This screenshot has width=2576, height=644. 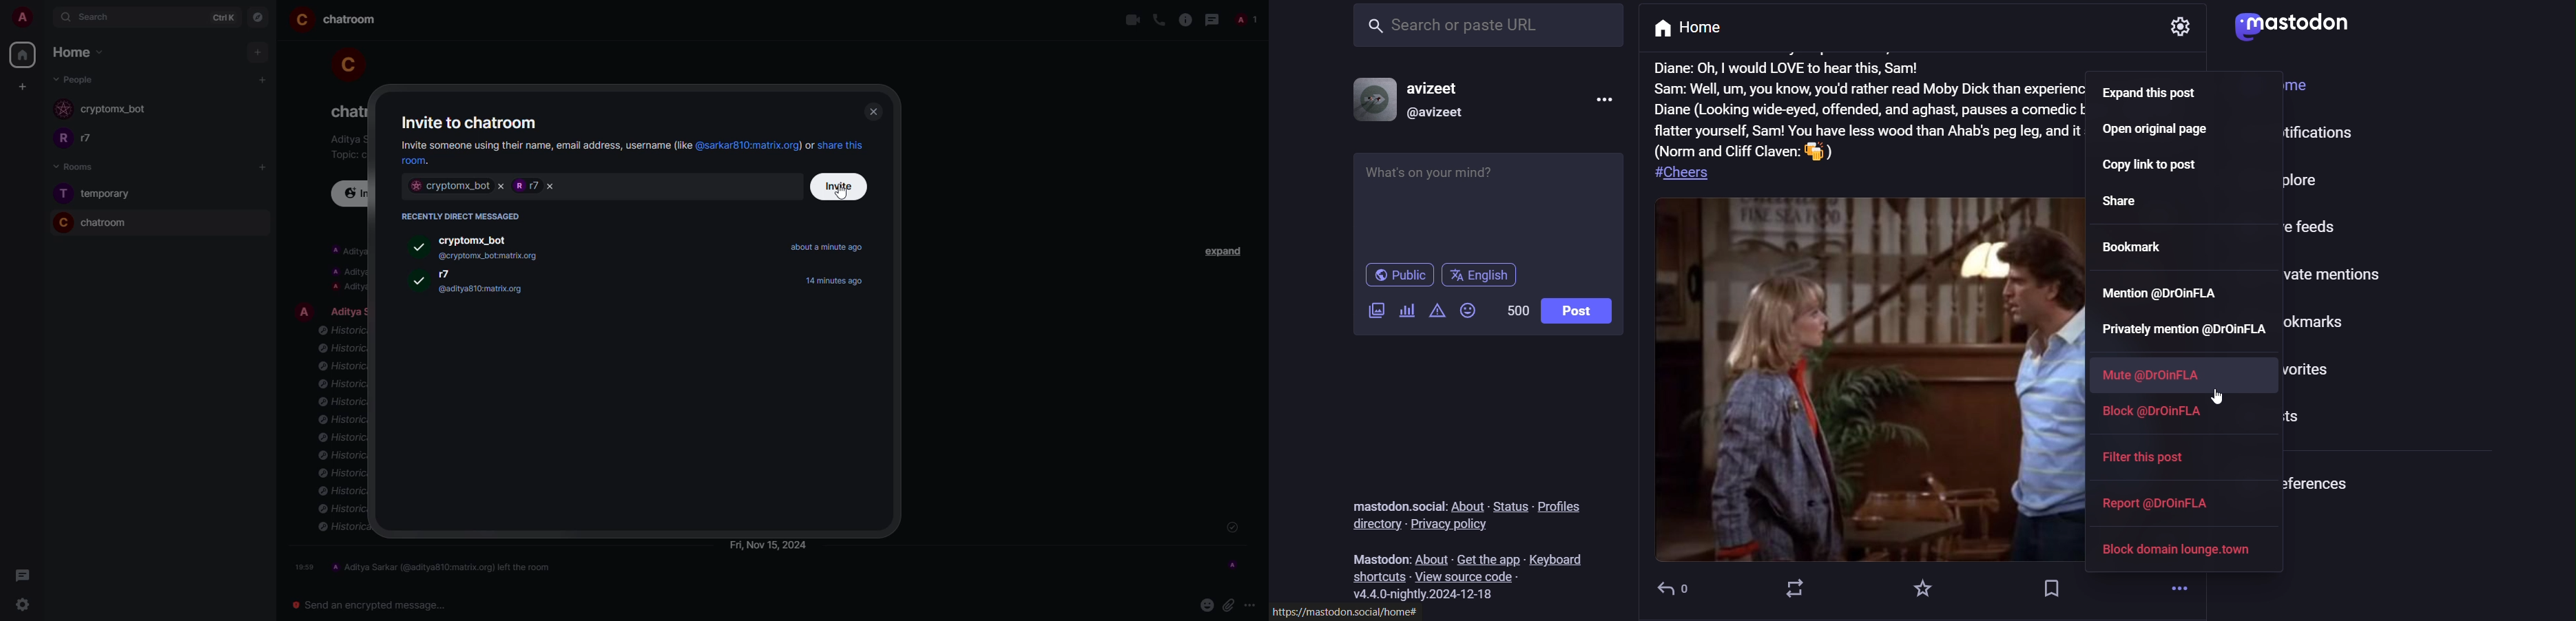 I want to click on mute user, so click(x=2149, y=375).